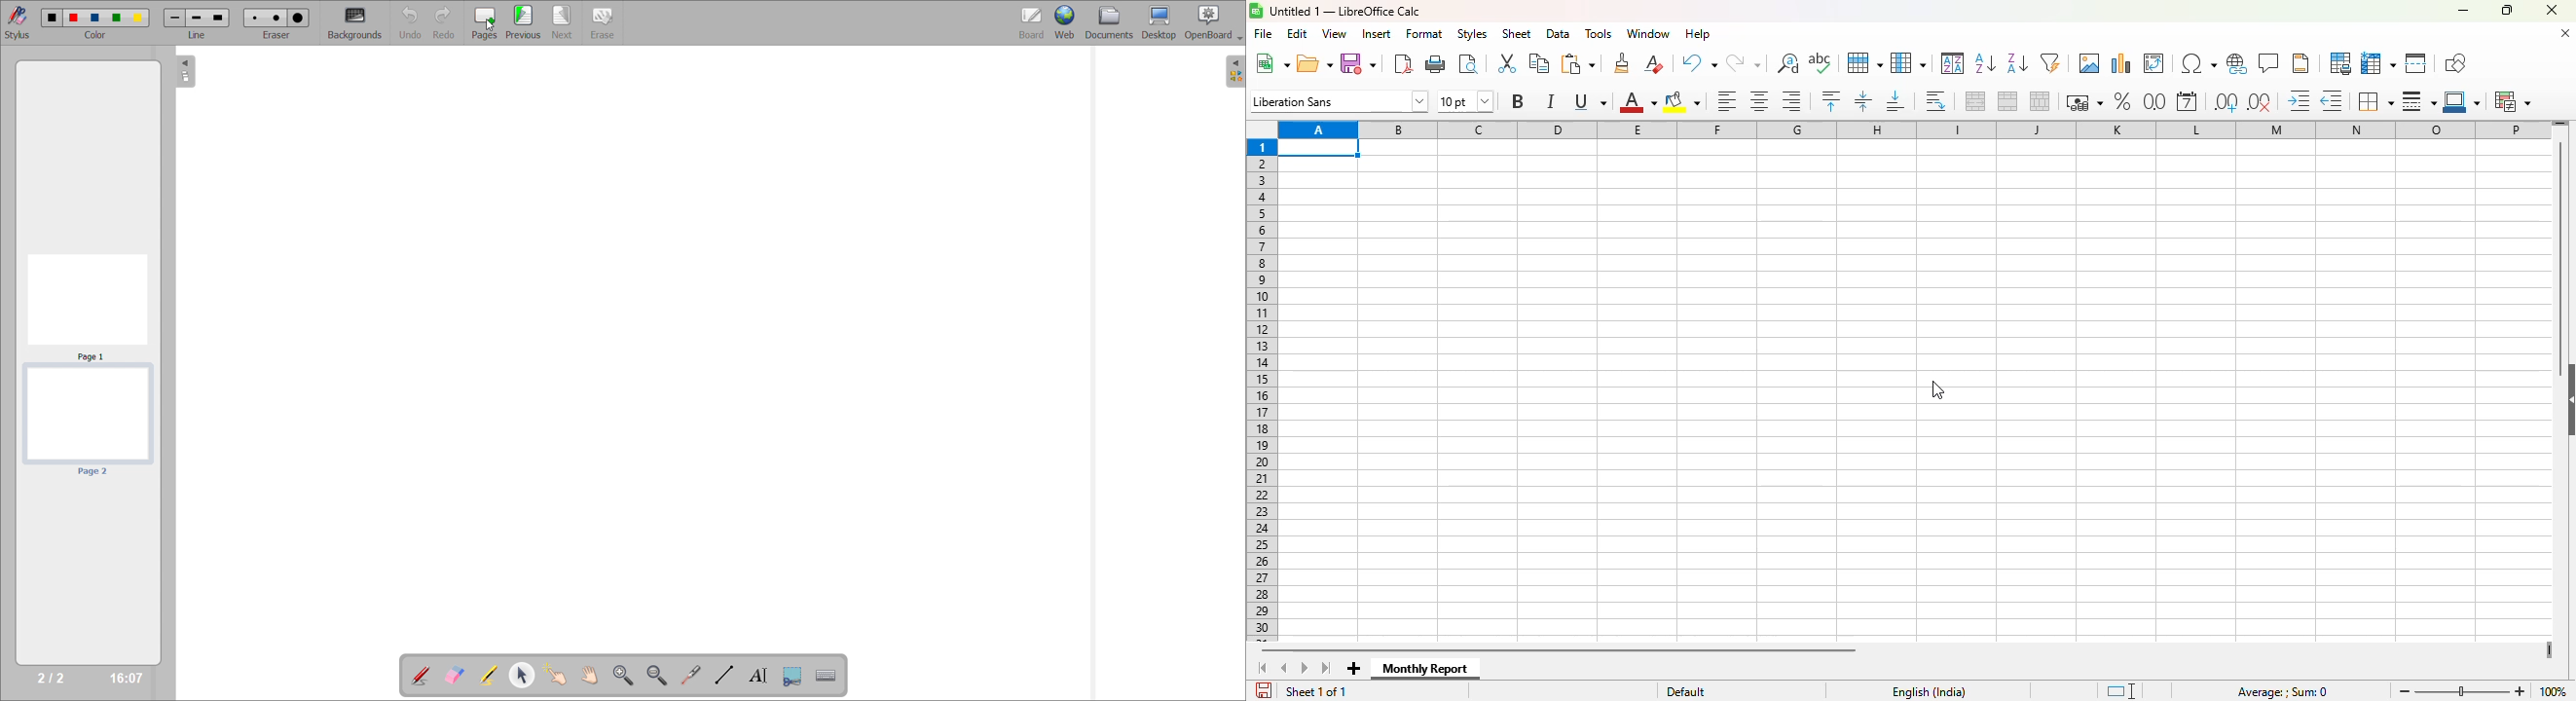  Describe the element at coordinates (2405, 691) in the screenshot. I see `zoom out` at that location.